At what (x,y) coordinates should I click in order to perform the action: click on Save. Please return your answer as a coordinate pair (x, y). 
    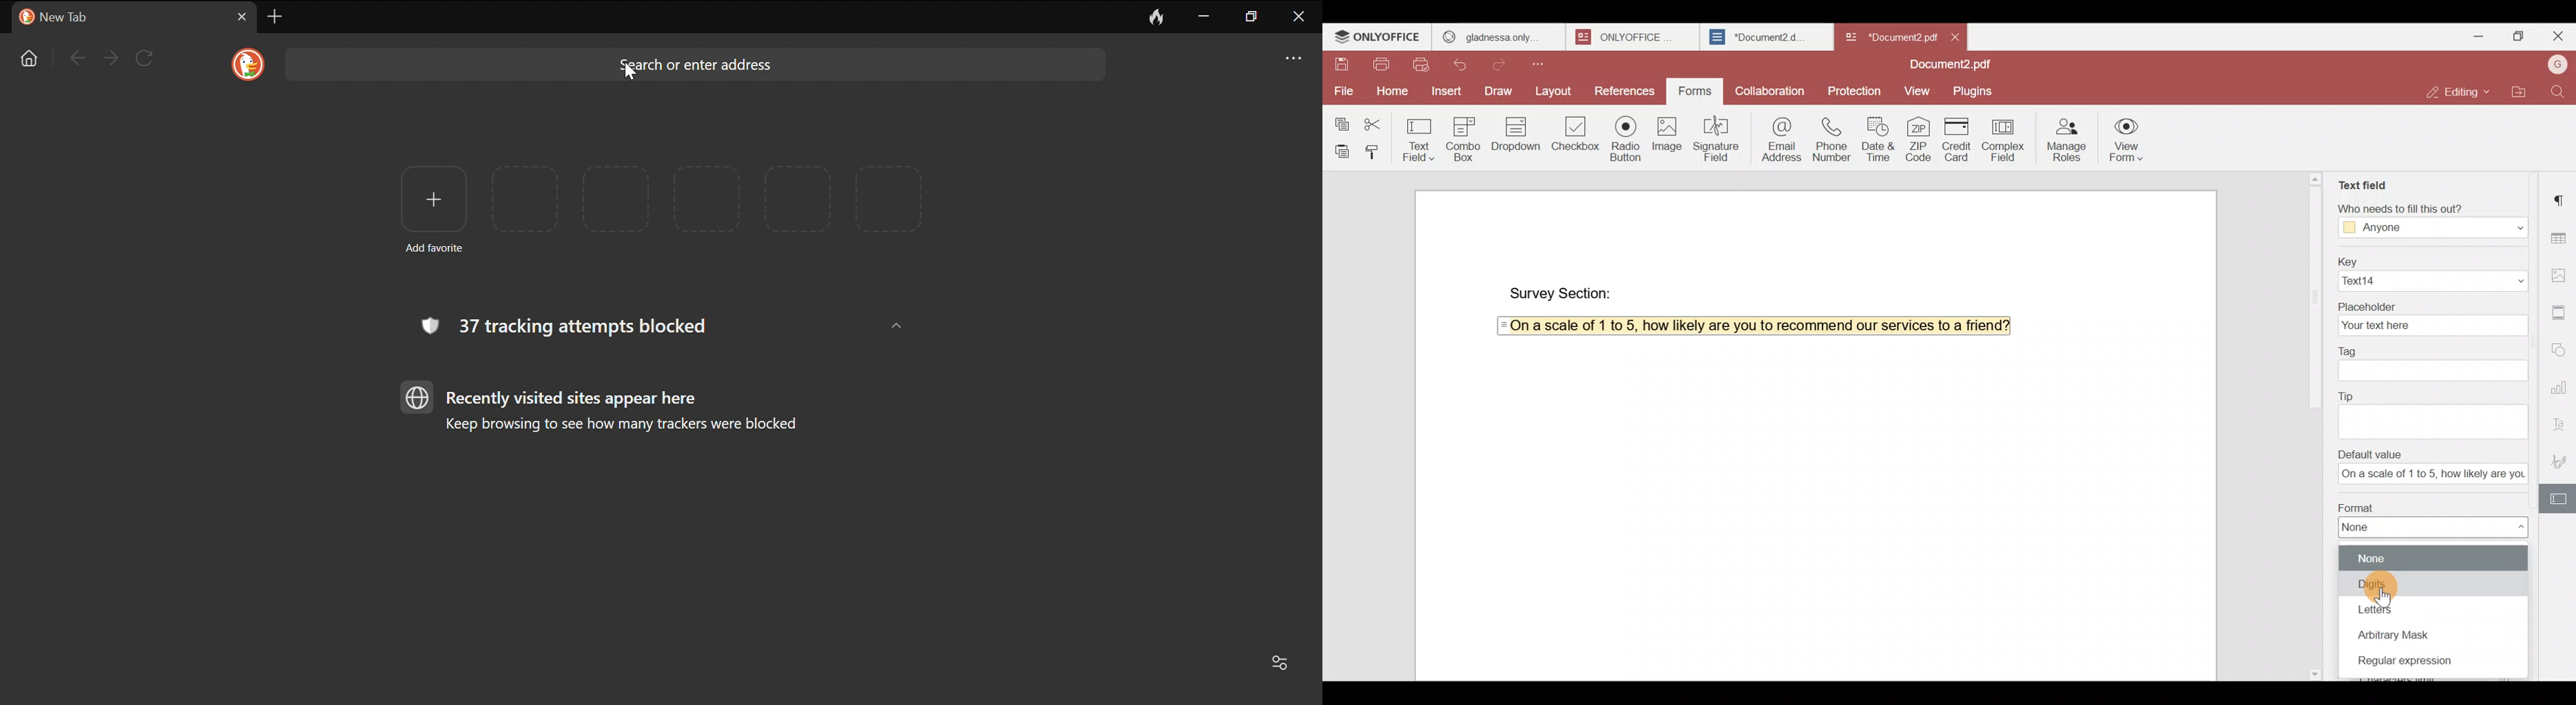
    Looking at the image, I should click on (1335, 59).